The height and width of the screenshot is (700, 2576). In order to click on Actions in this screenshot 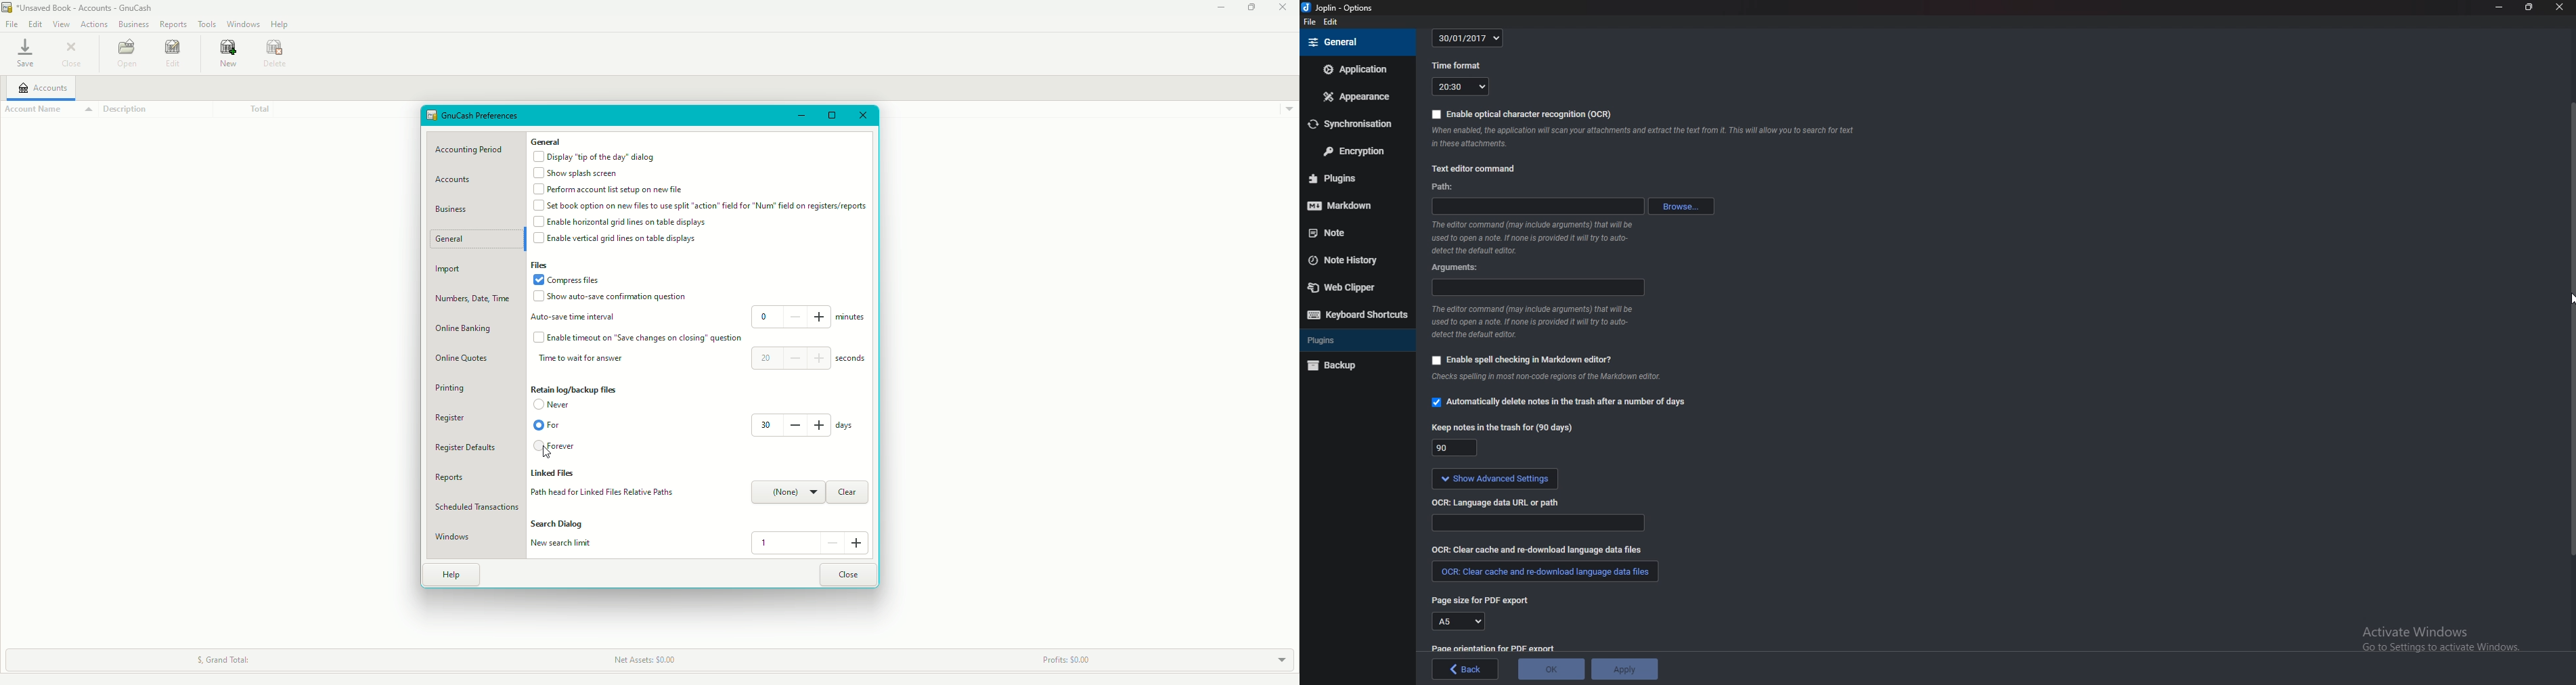, I will do `click(95, 25)`.